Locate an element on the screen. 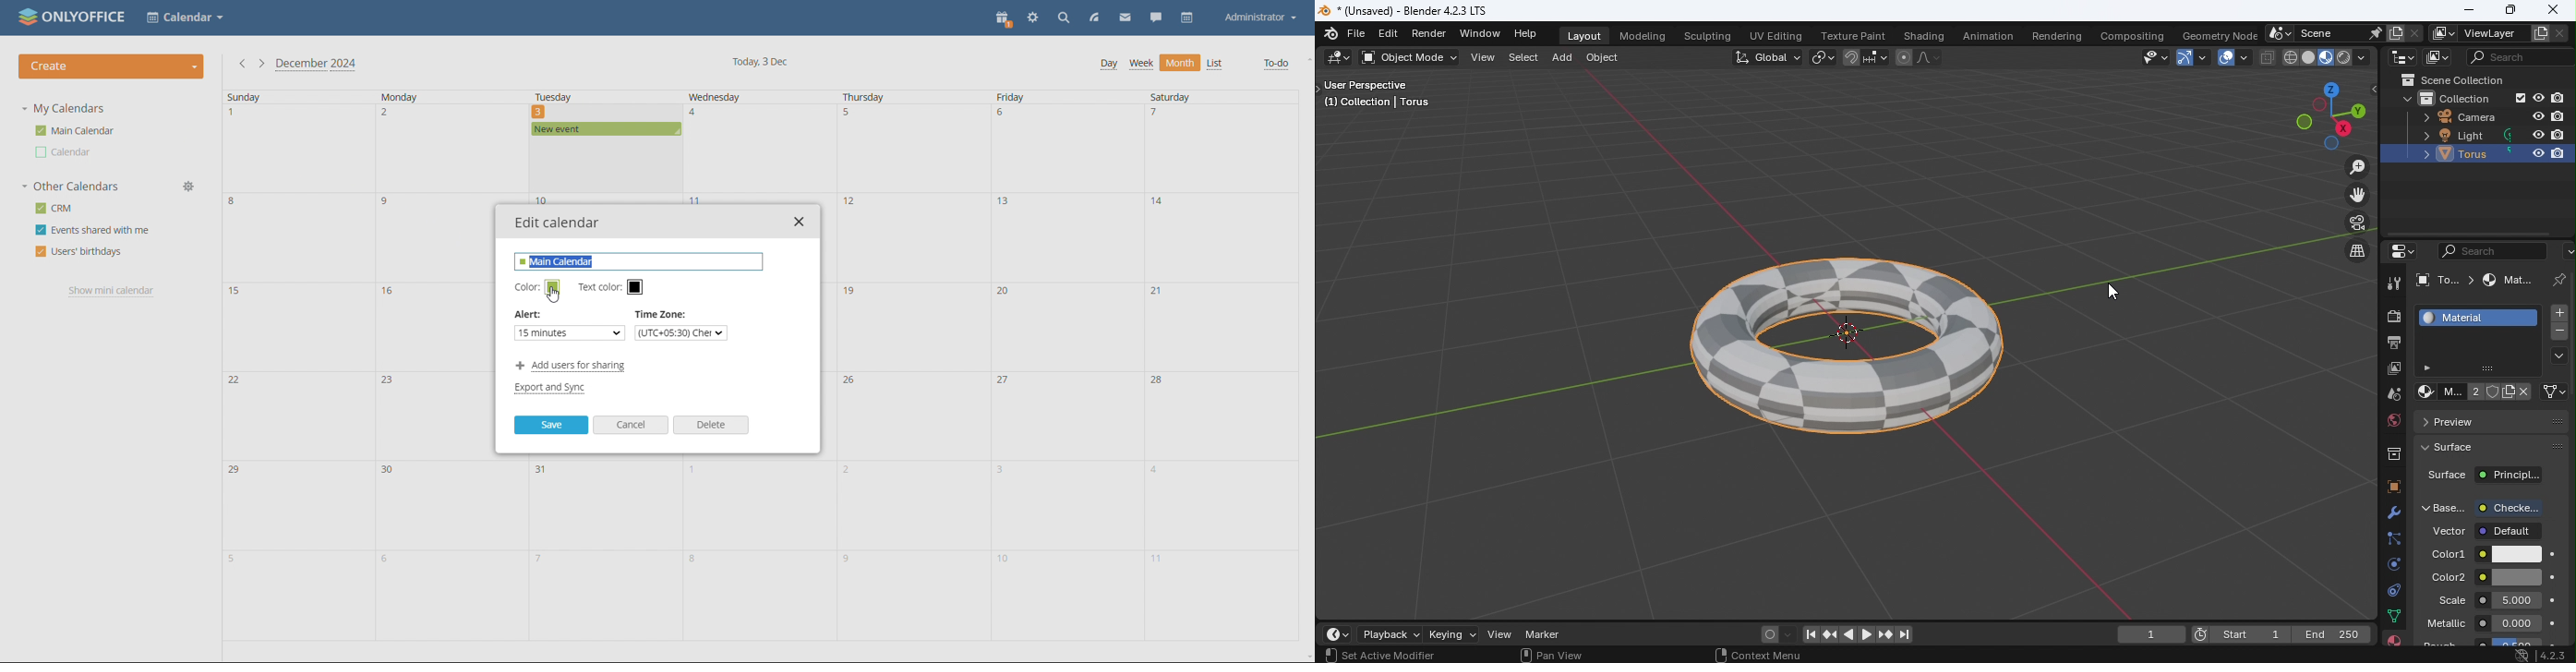  week view is located at coordinates (1141, 64).